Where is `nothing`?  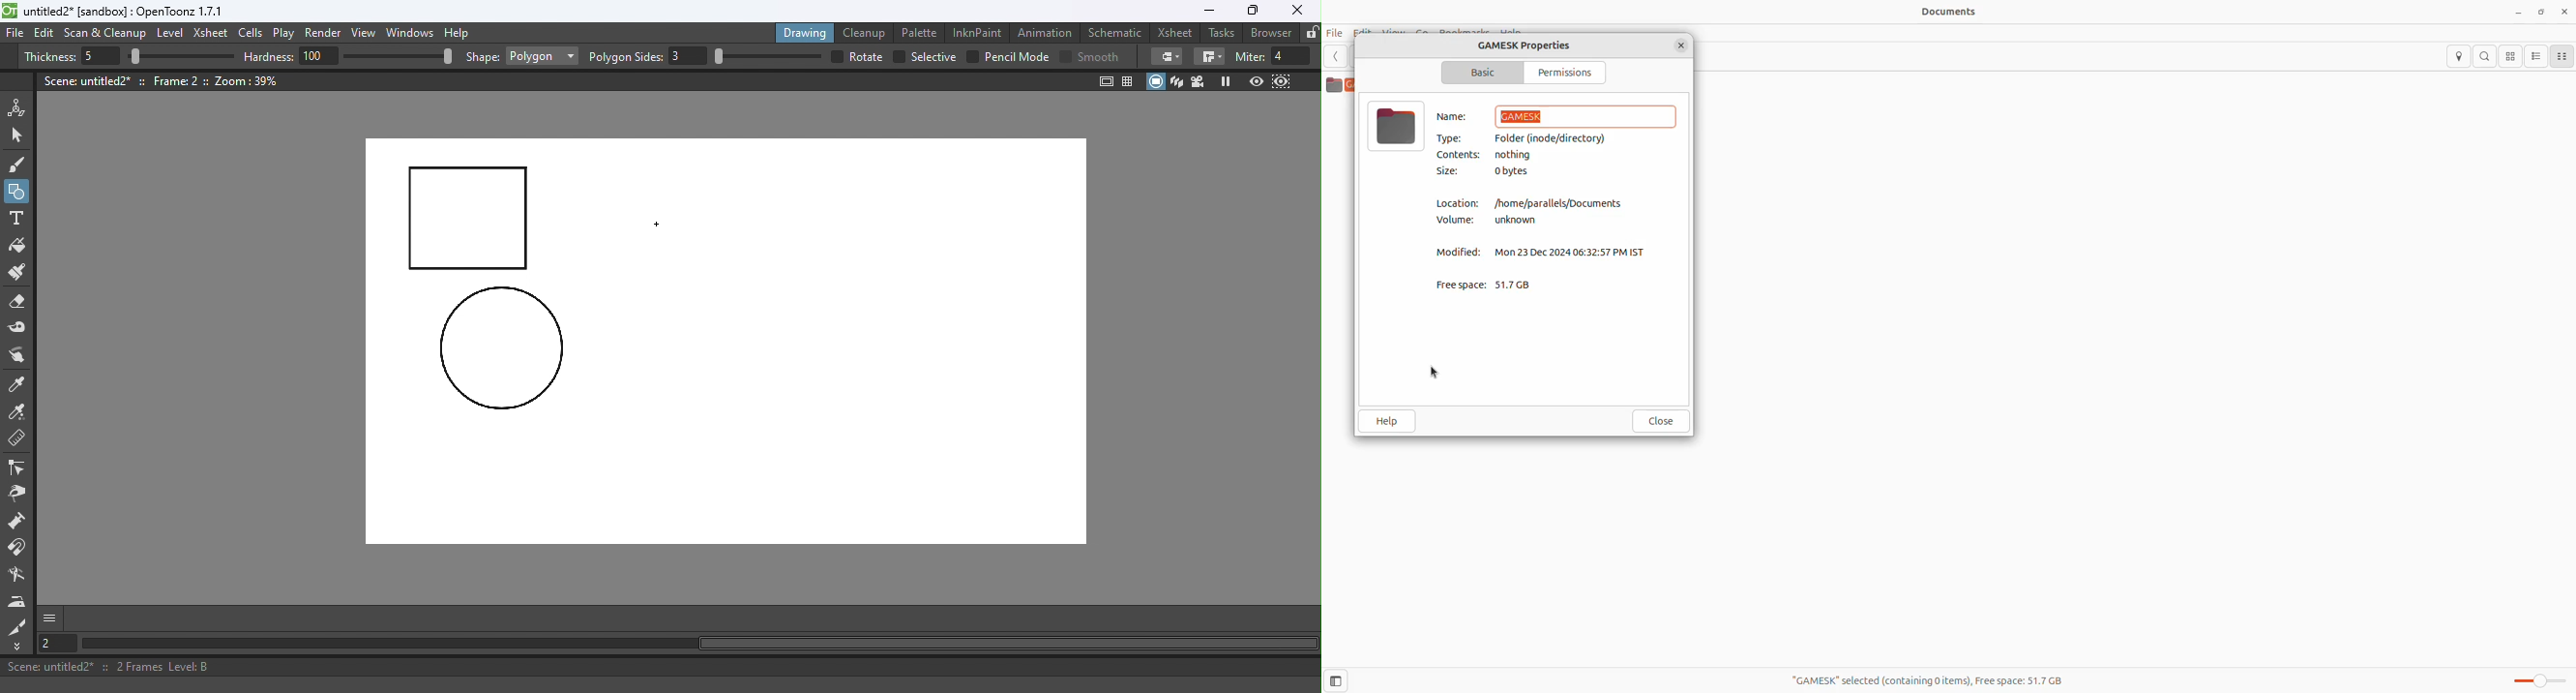 nothing is located at coordinates (1525, 156).